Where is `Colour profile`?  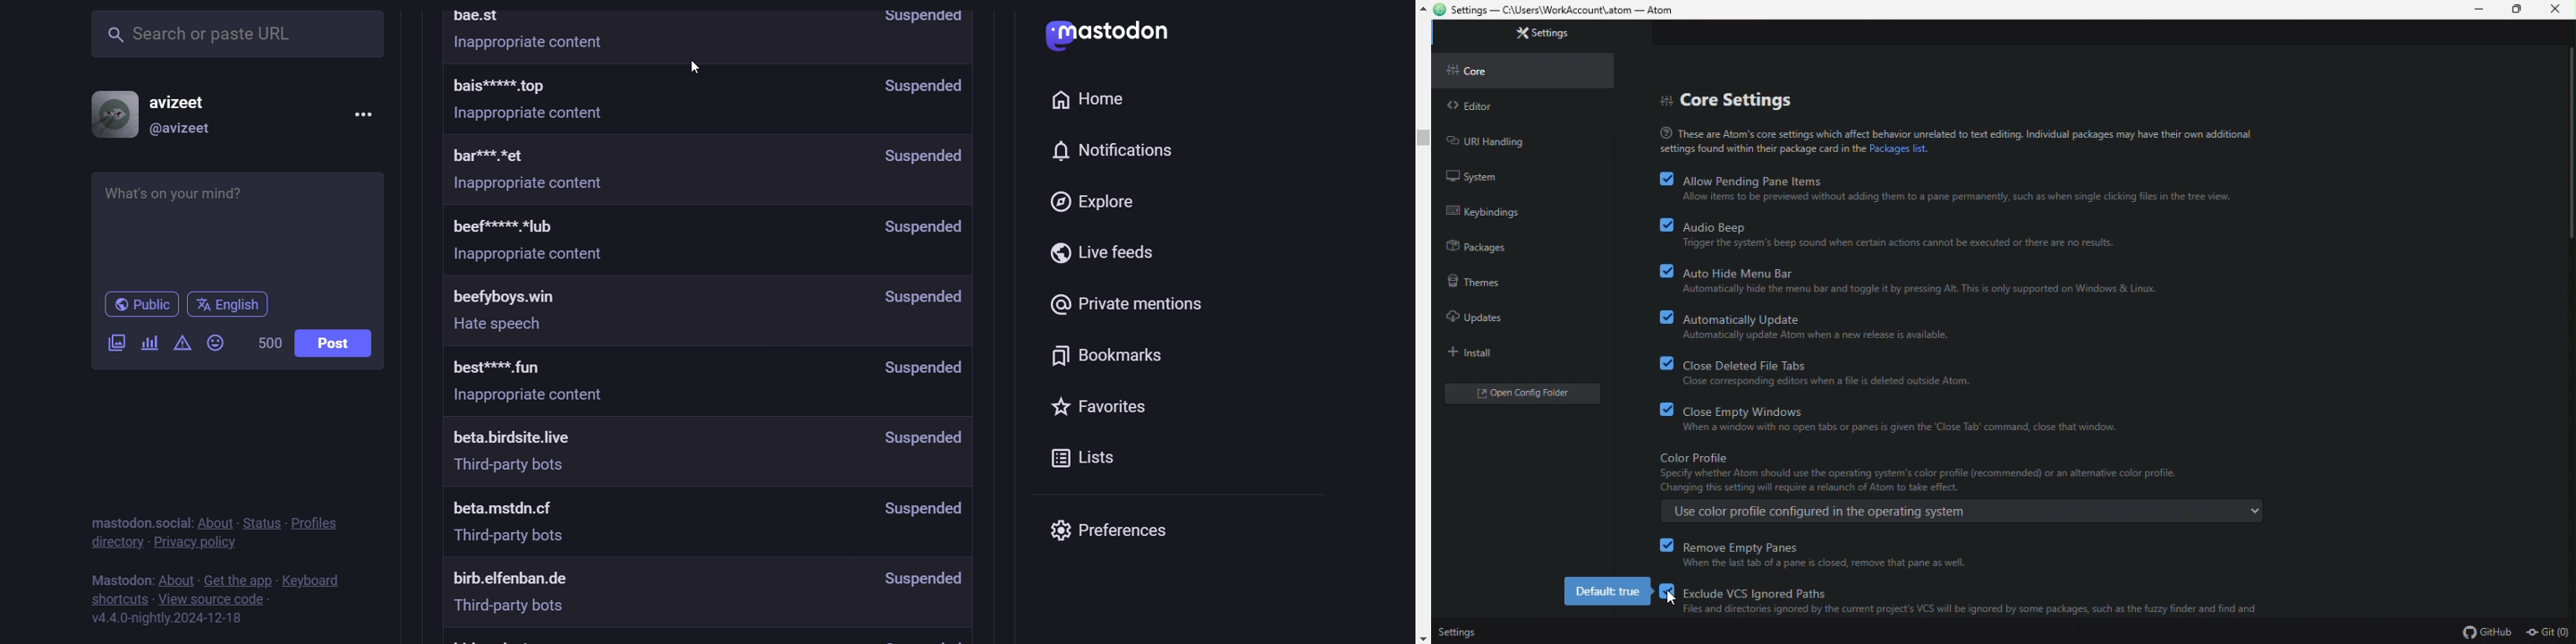
Colour profile is located at coordinates (1955, 489).